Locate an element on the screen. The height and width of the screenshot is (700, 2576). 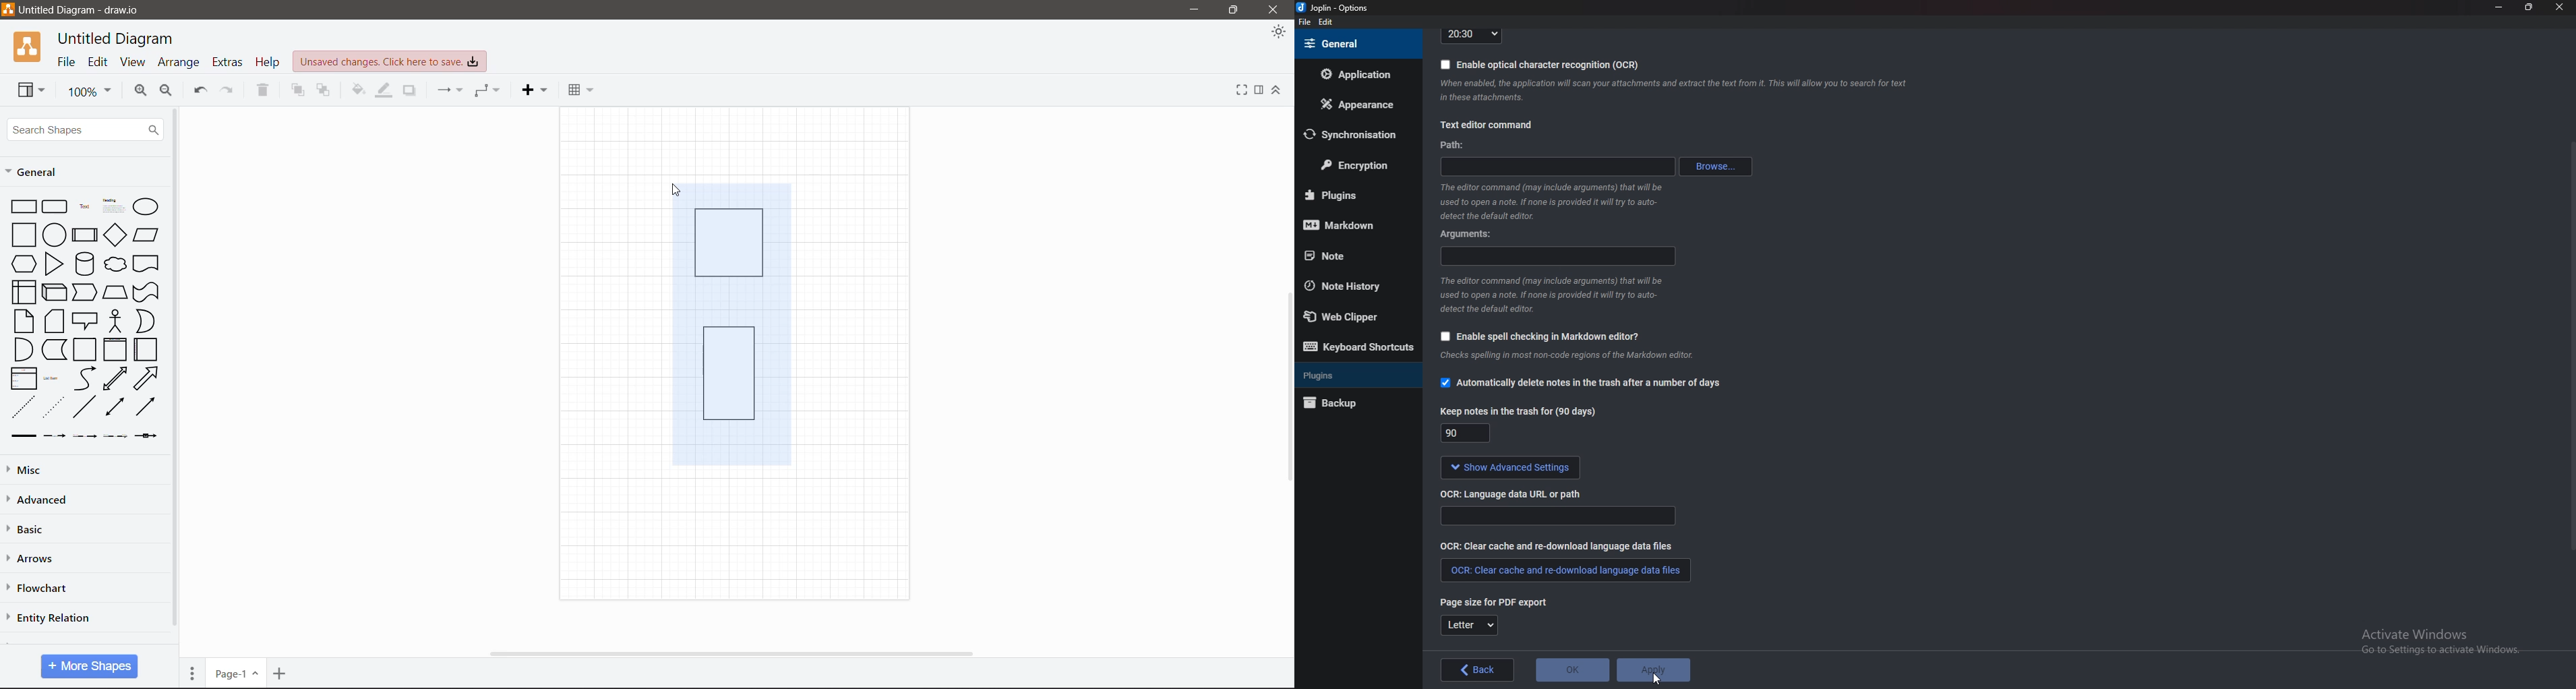
Line Color is located at coordinates (383, 92).